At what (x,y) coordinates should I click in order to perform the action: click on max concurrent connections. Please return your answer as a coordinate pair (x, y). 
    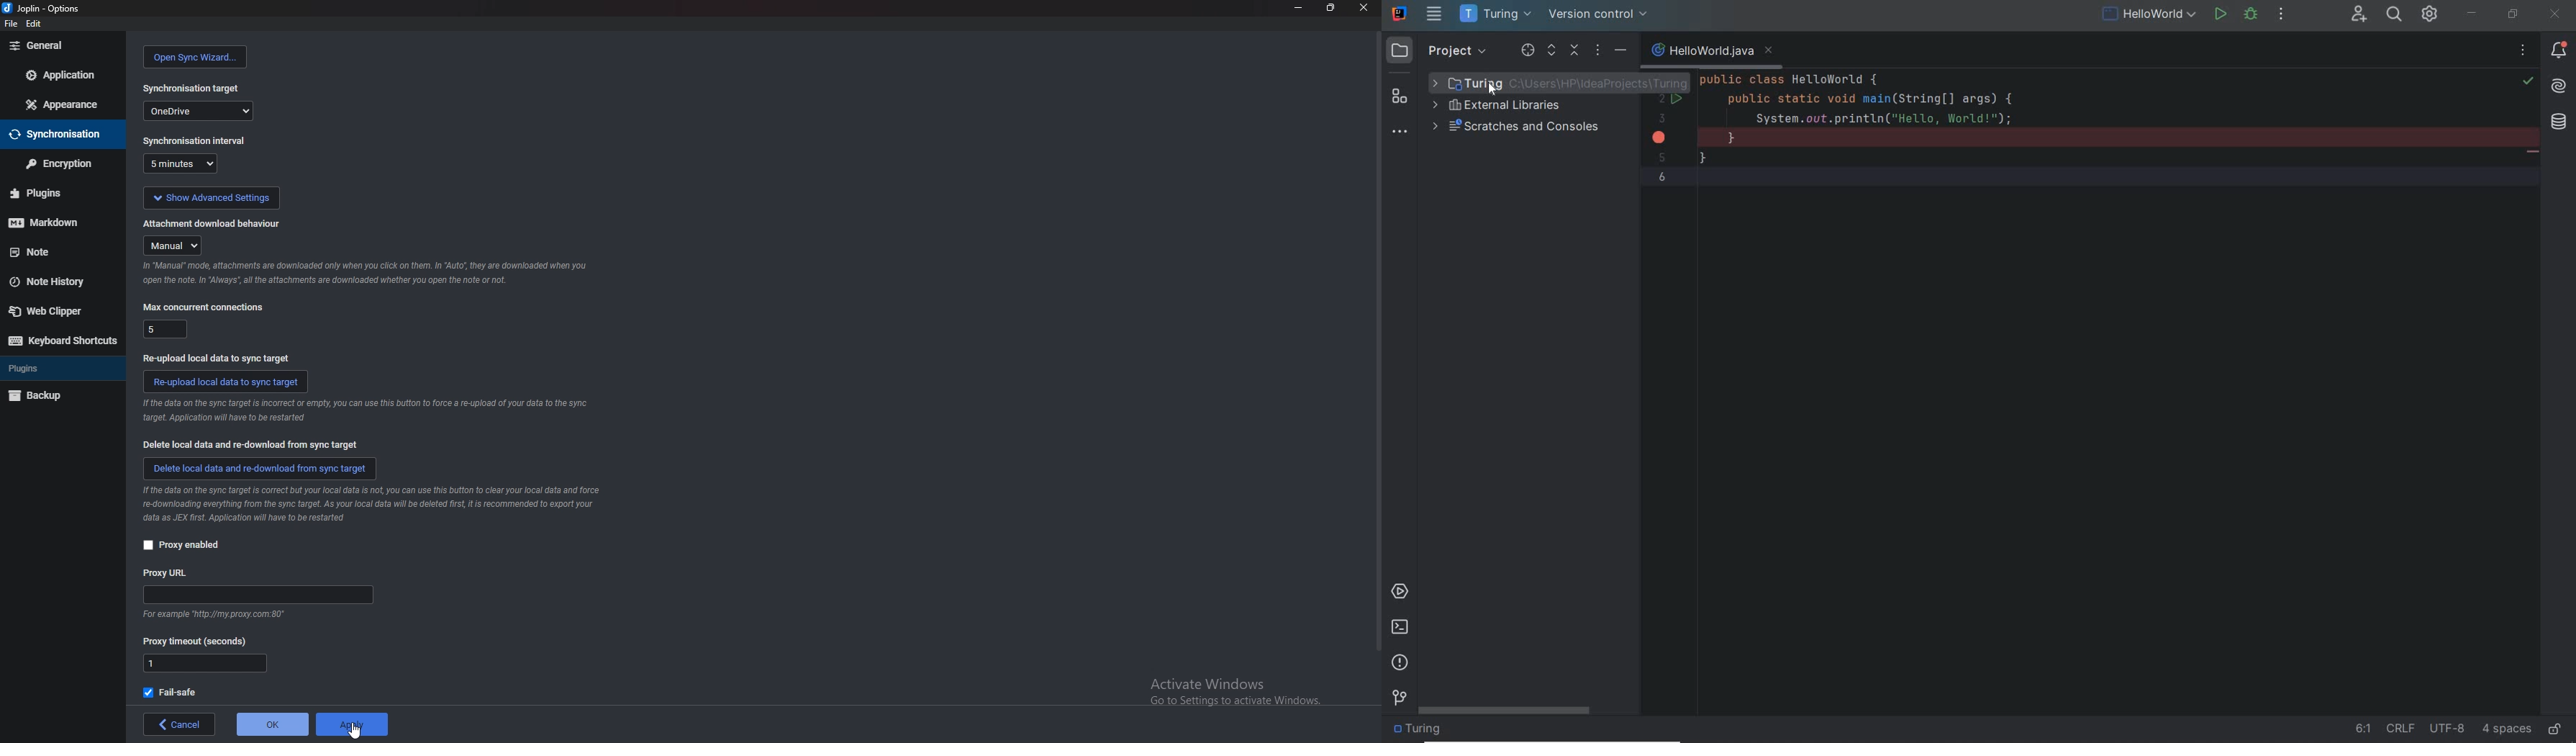
    Looking at the image, I should click on (205, 307).